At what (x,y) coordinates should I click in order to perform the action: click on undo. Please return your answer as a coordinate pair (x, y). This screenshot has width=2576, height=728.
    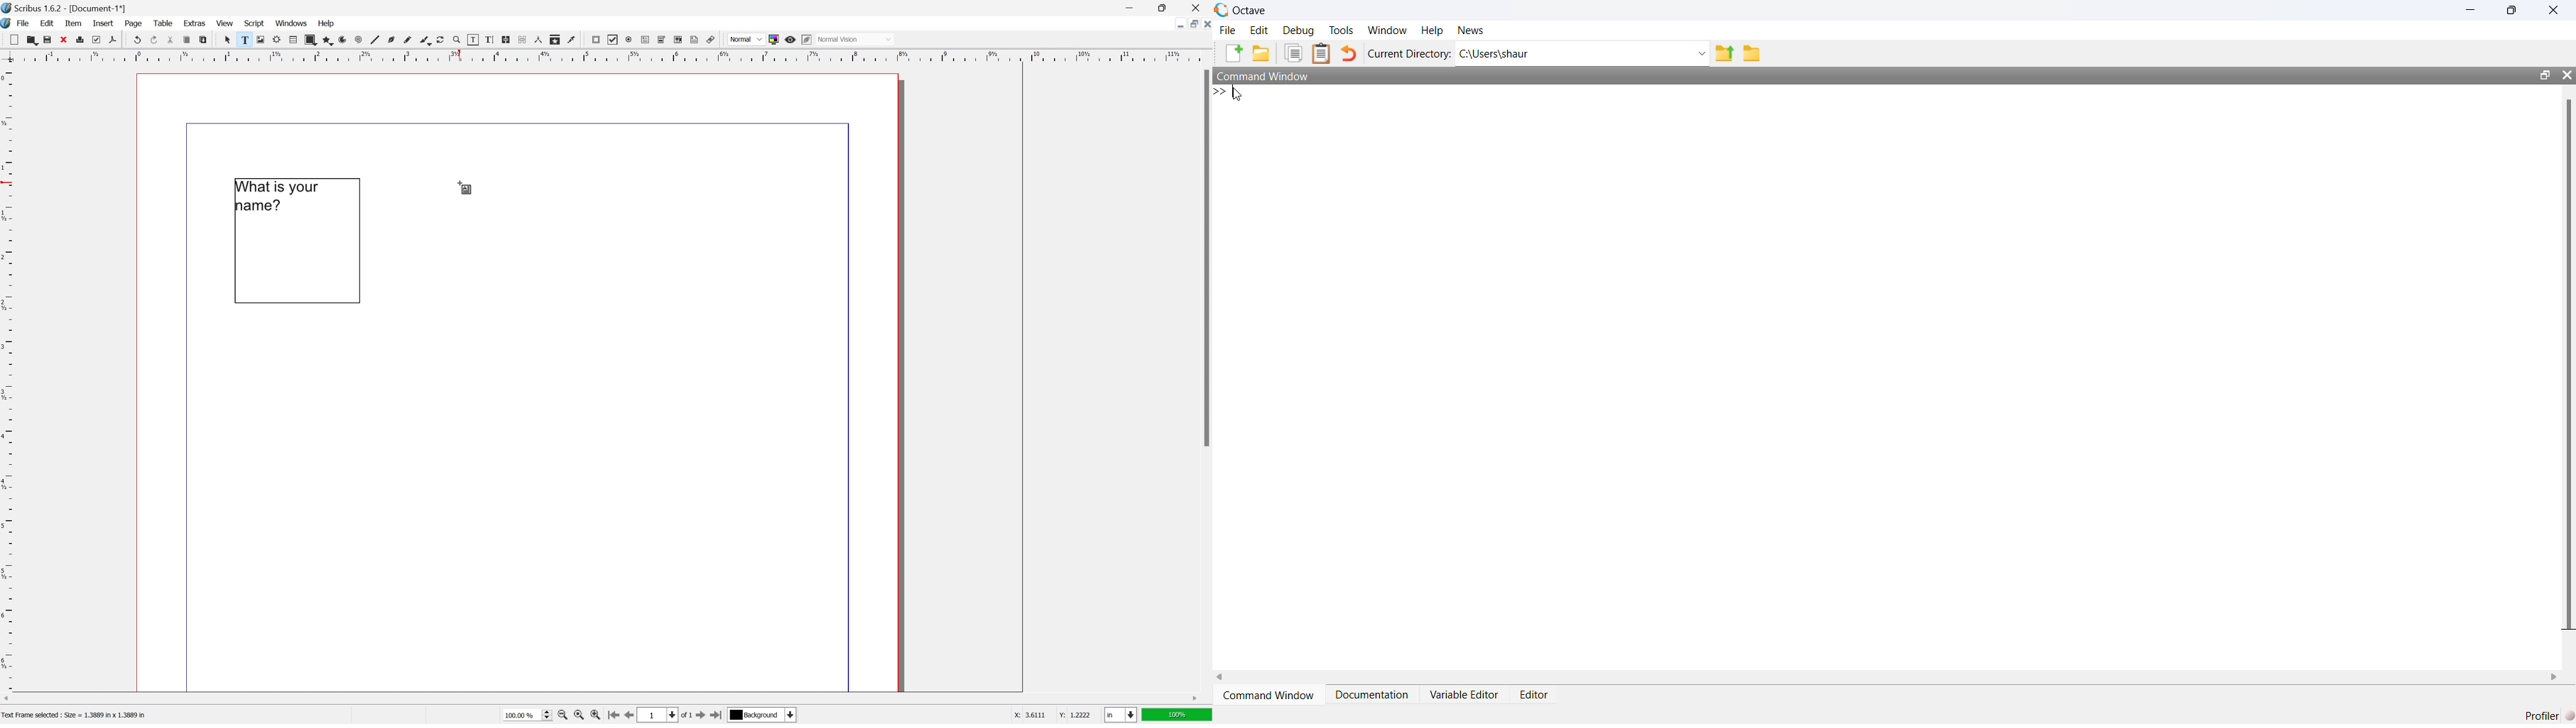
    Looking at the image, I should click on (137, 41).